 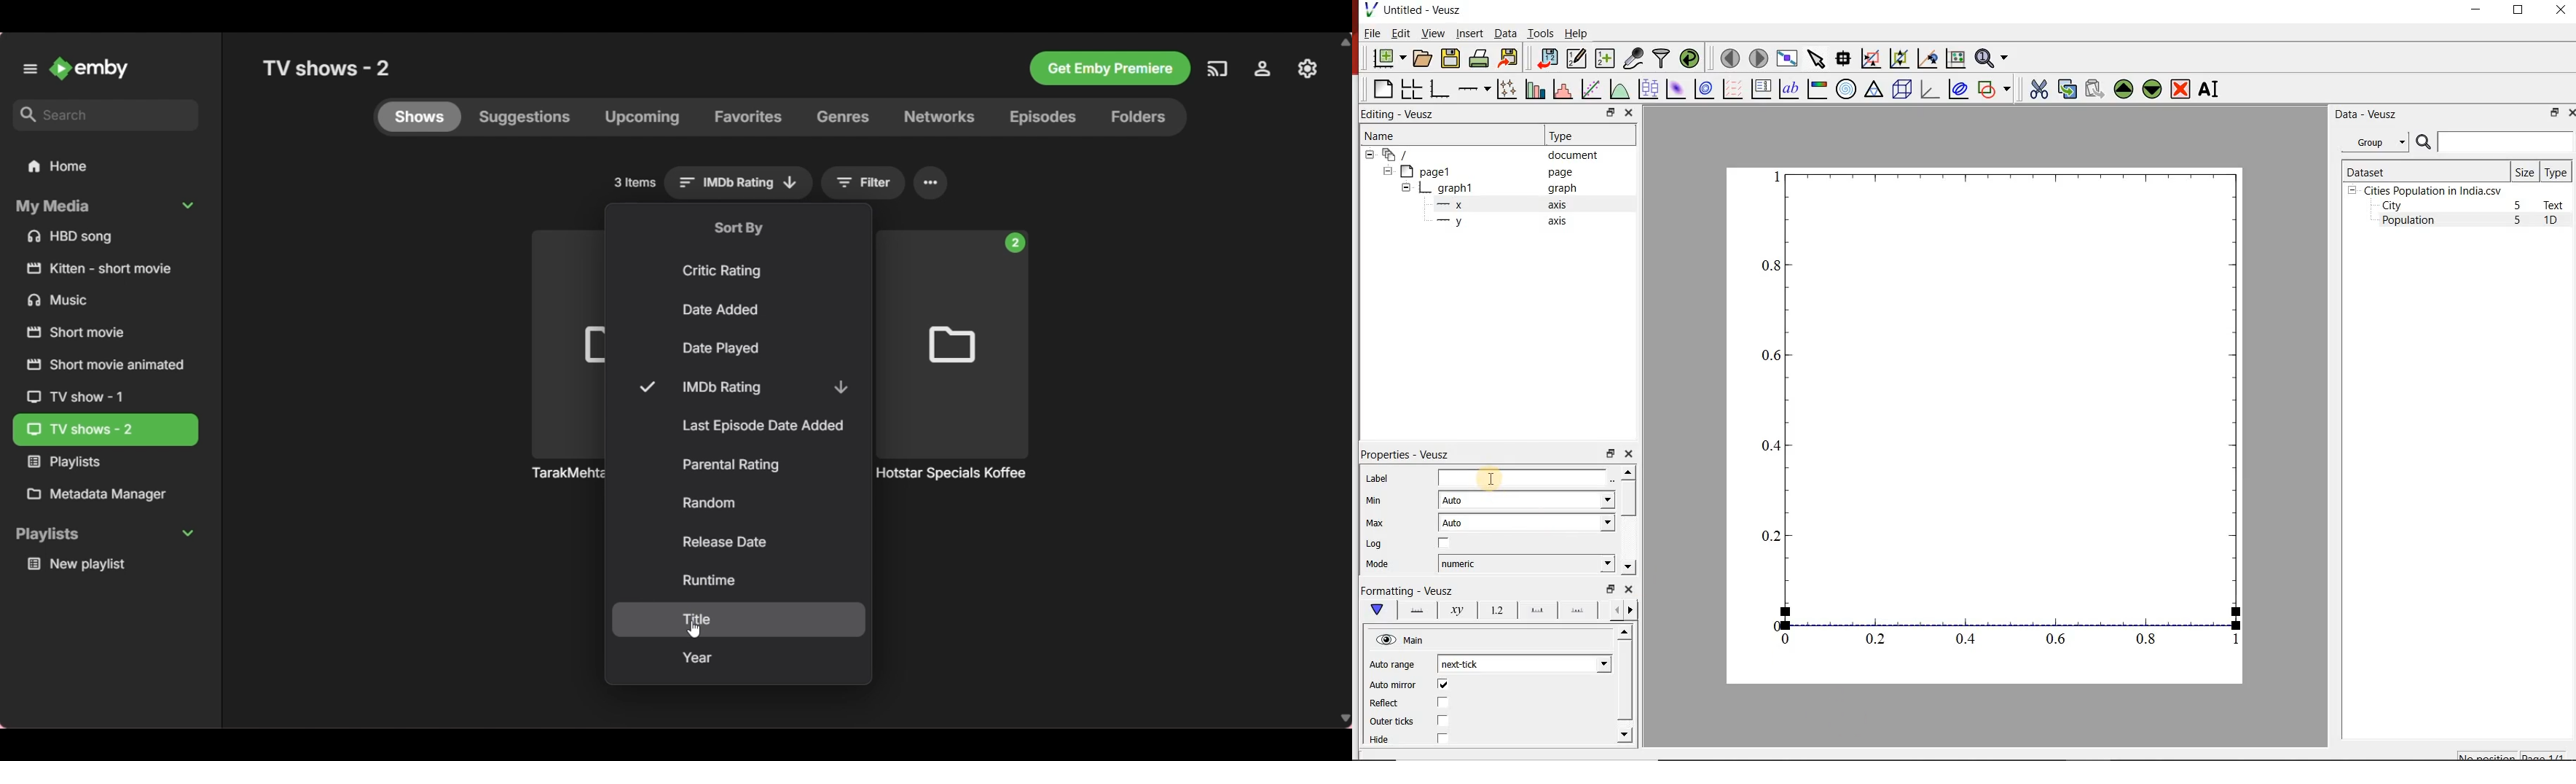 What do you see at coordinates (1408, 591) in the screenshot?
I see `Formatting - Veusz` at bounding box center [1408, 591].